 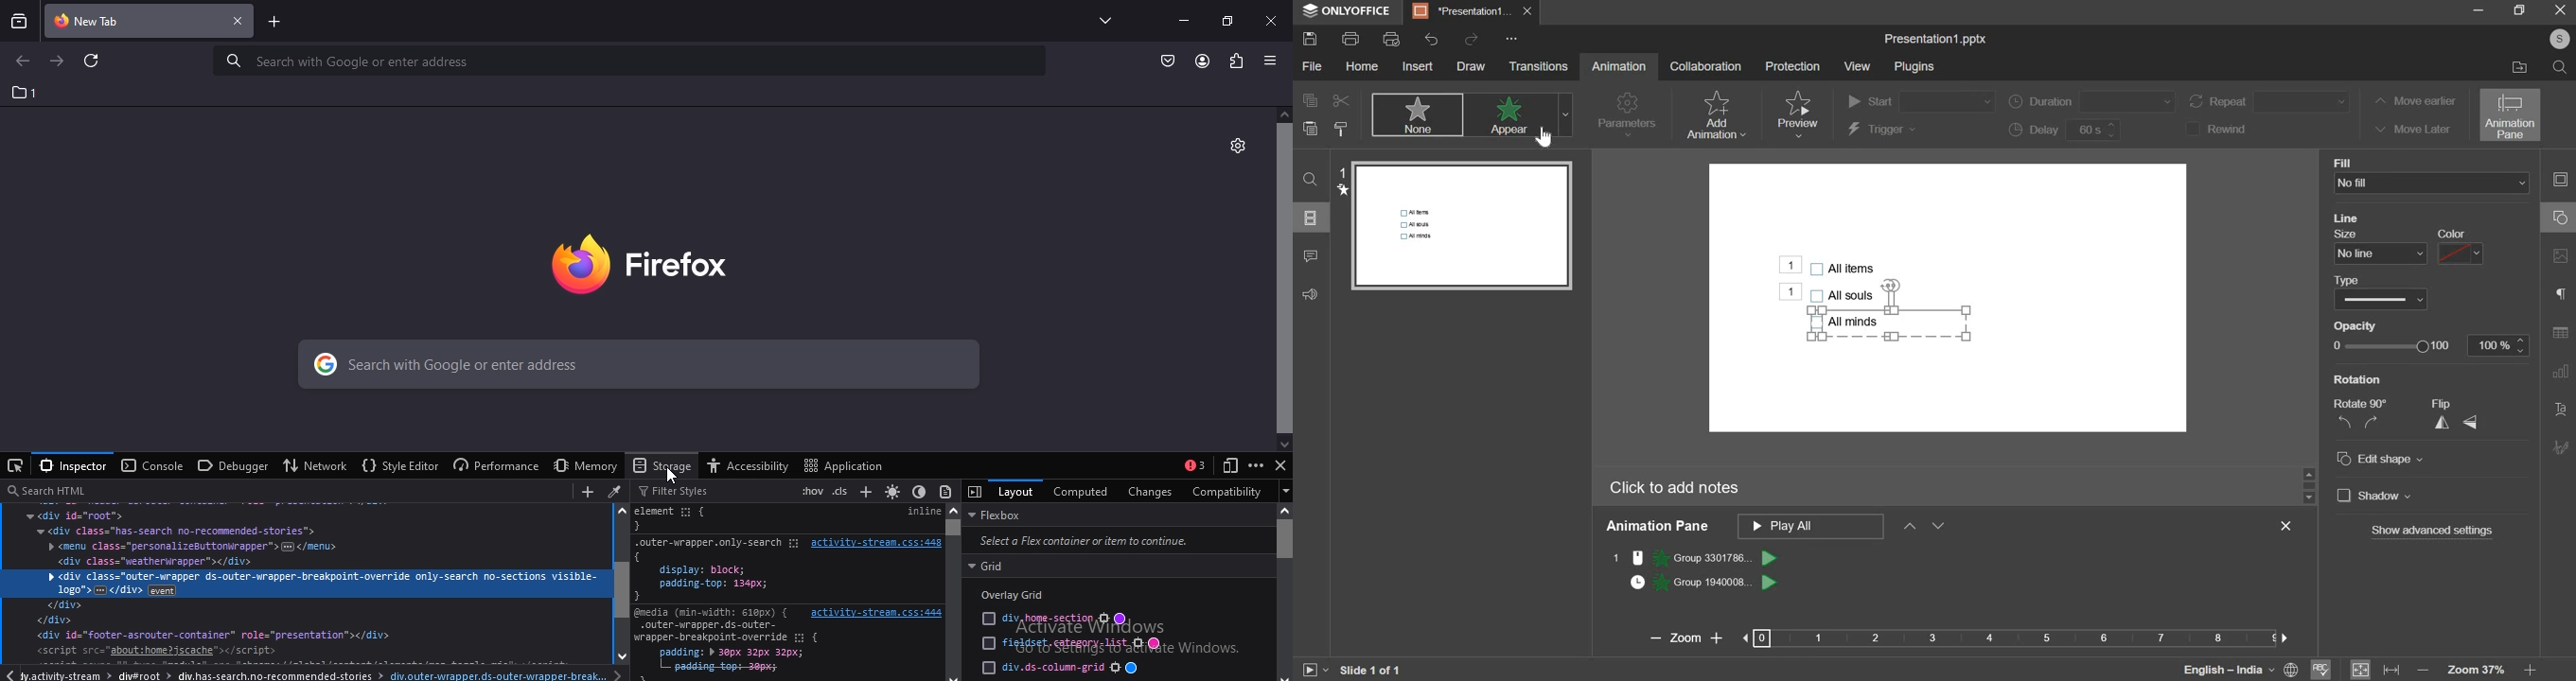 What do you see at coordinates (20, 21) in the screenshot?
I see `search tabs` at bounding box center [20, 21].